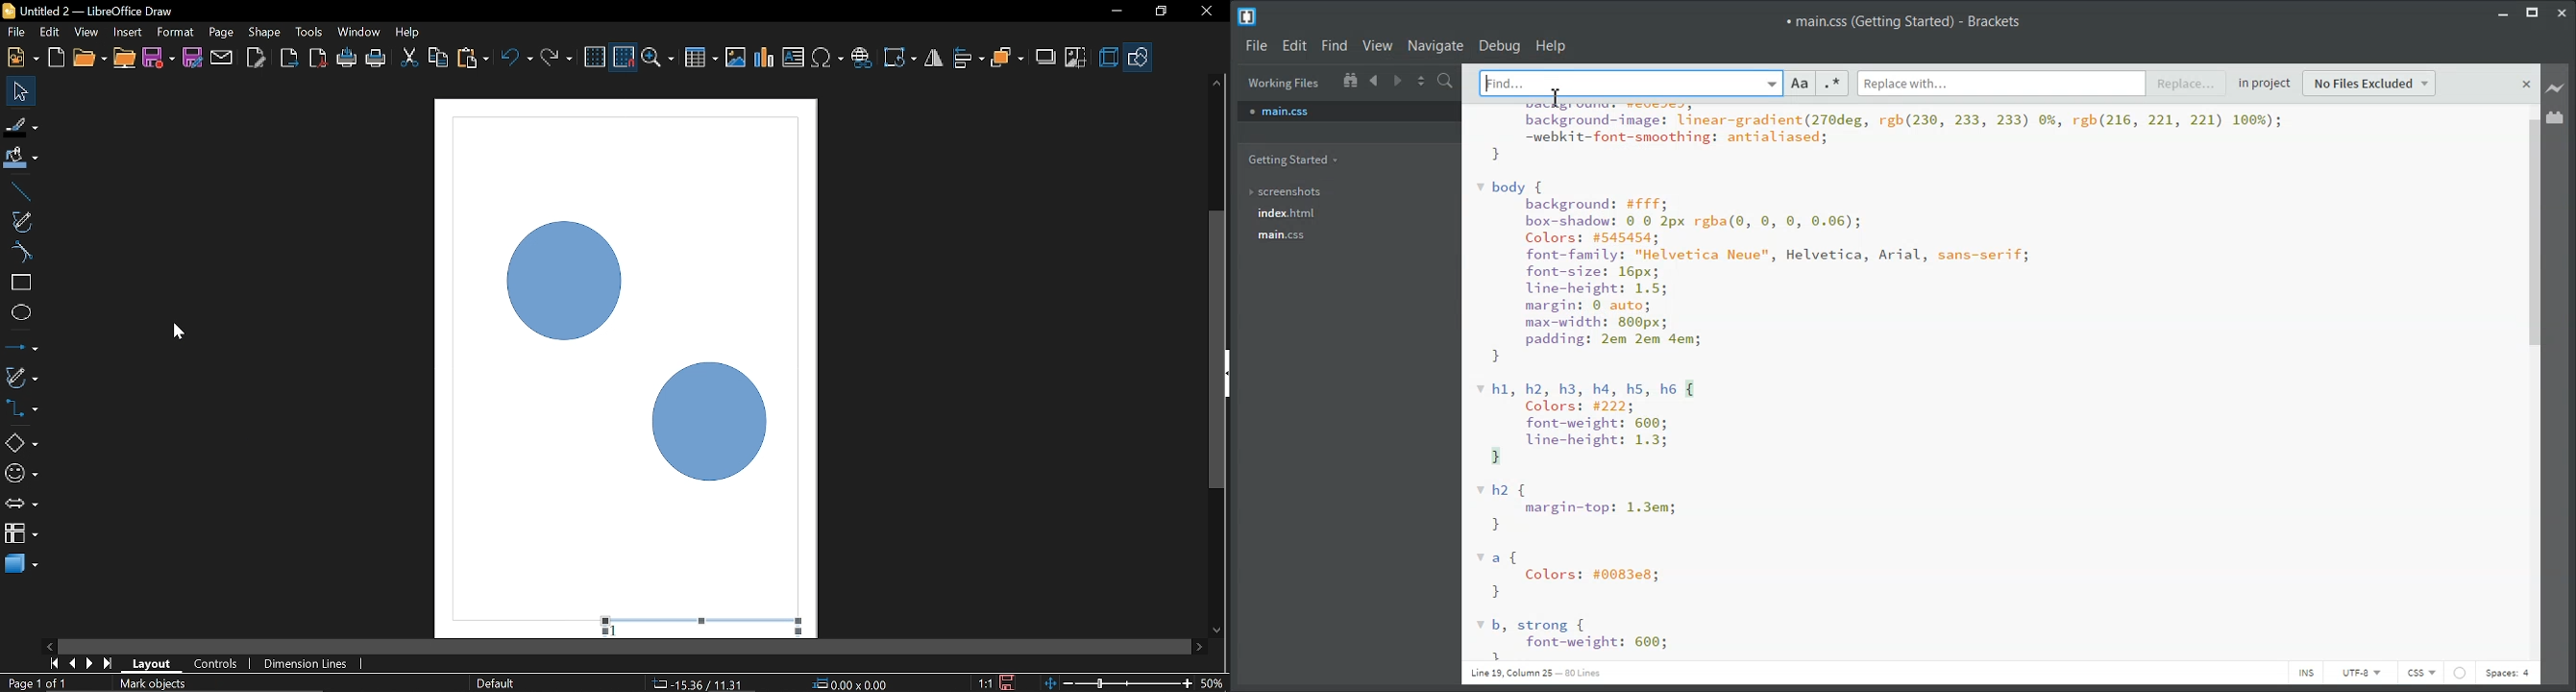  Describe the element at coordinates (175, 33) in the screenshot. I see `Format` at that location.